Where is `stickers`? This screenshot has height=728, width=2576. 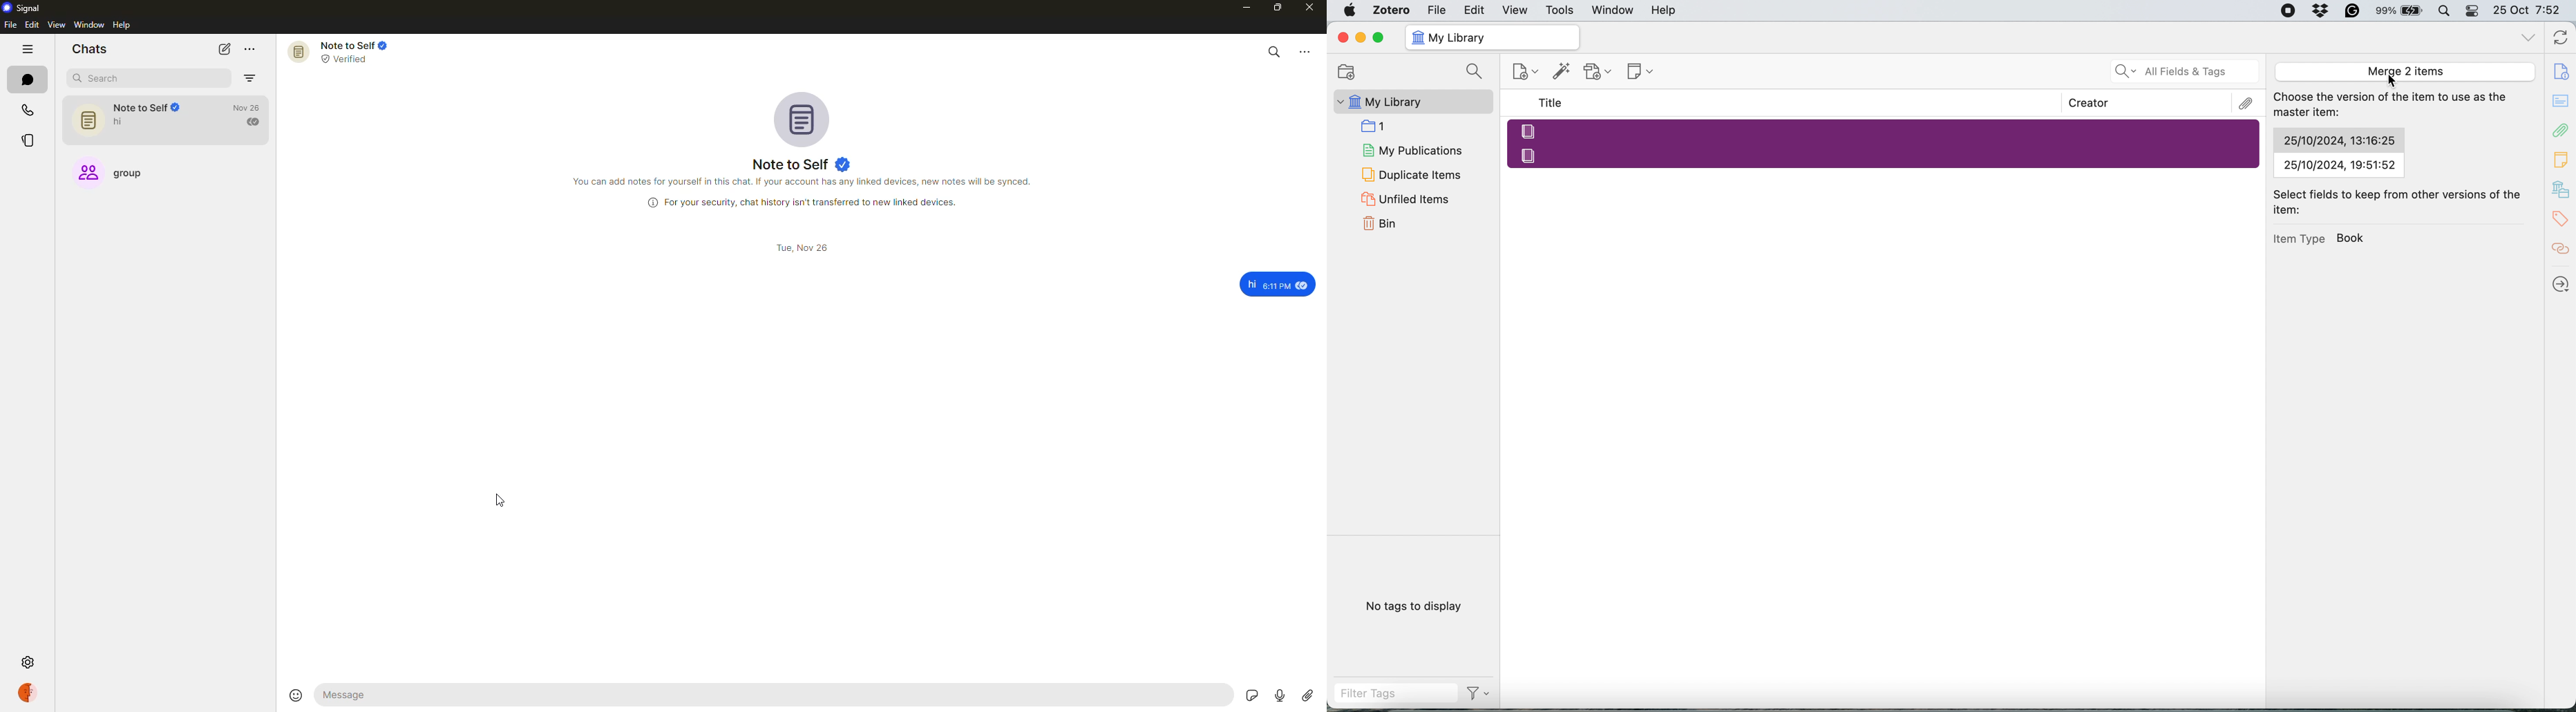
stickers is located at coordinates (1247, 693).